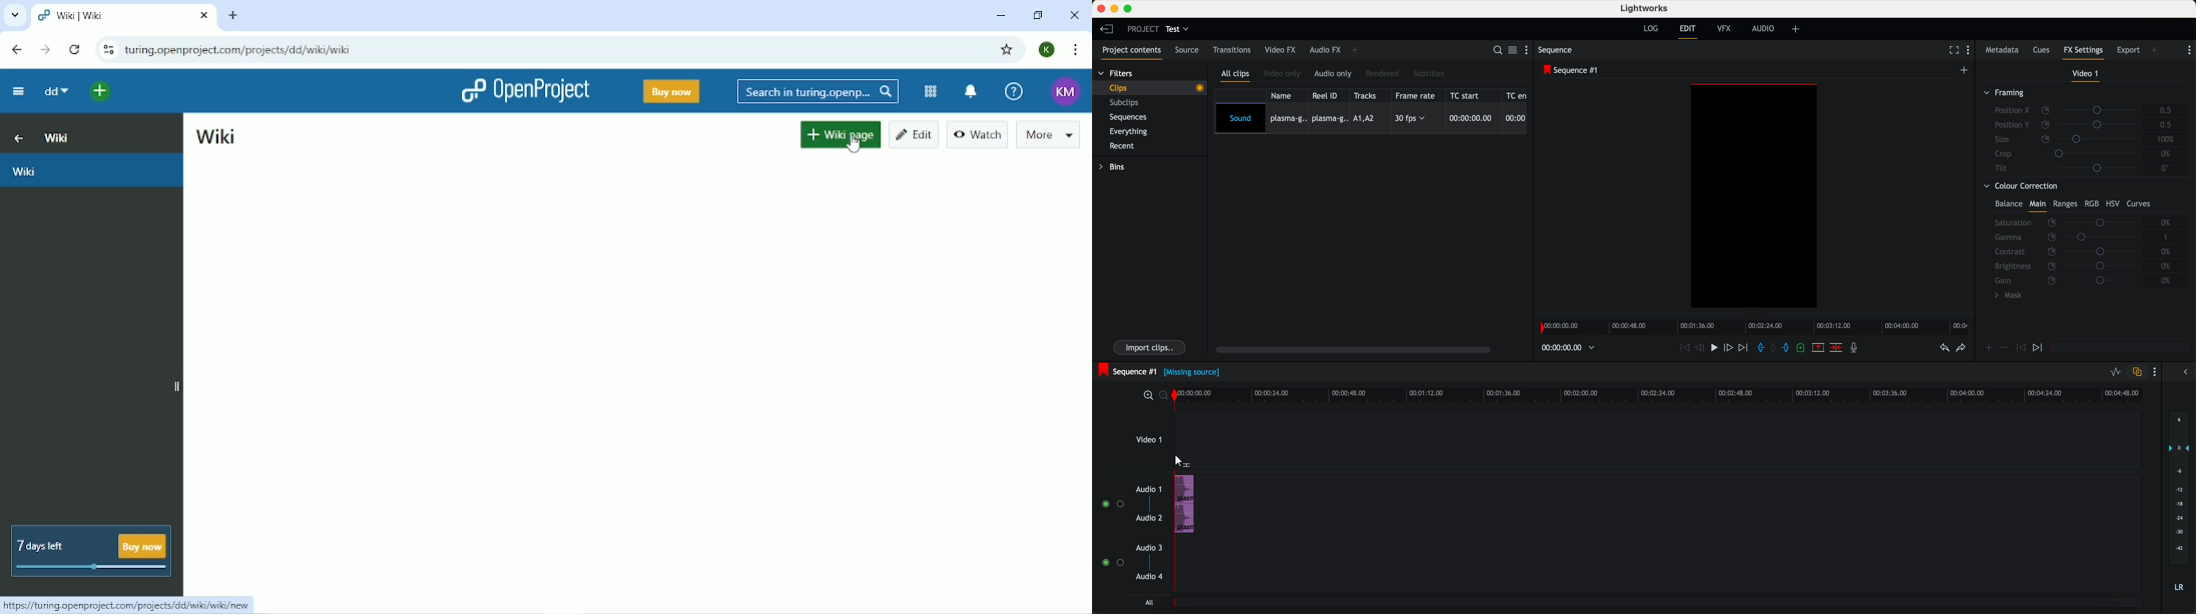  I want to click on rendered, so click(1384, 73).